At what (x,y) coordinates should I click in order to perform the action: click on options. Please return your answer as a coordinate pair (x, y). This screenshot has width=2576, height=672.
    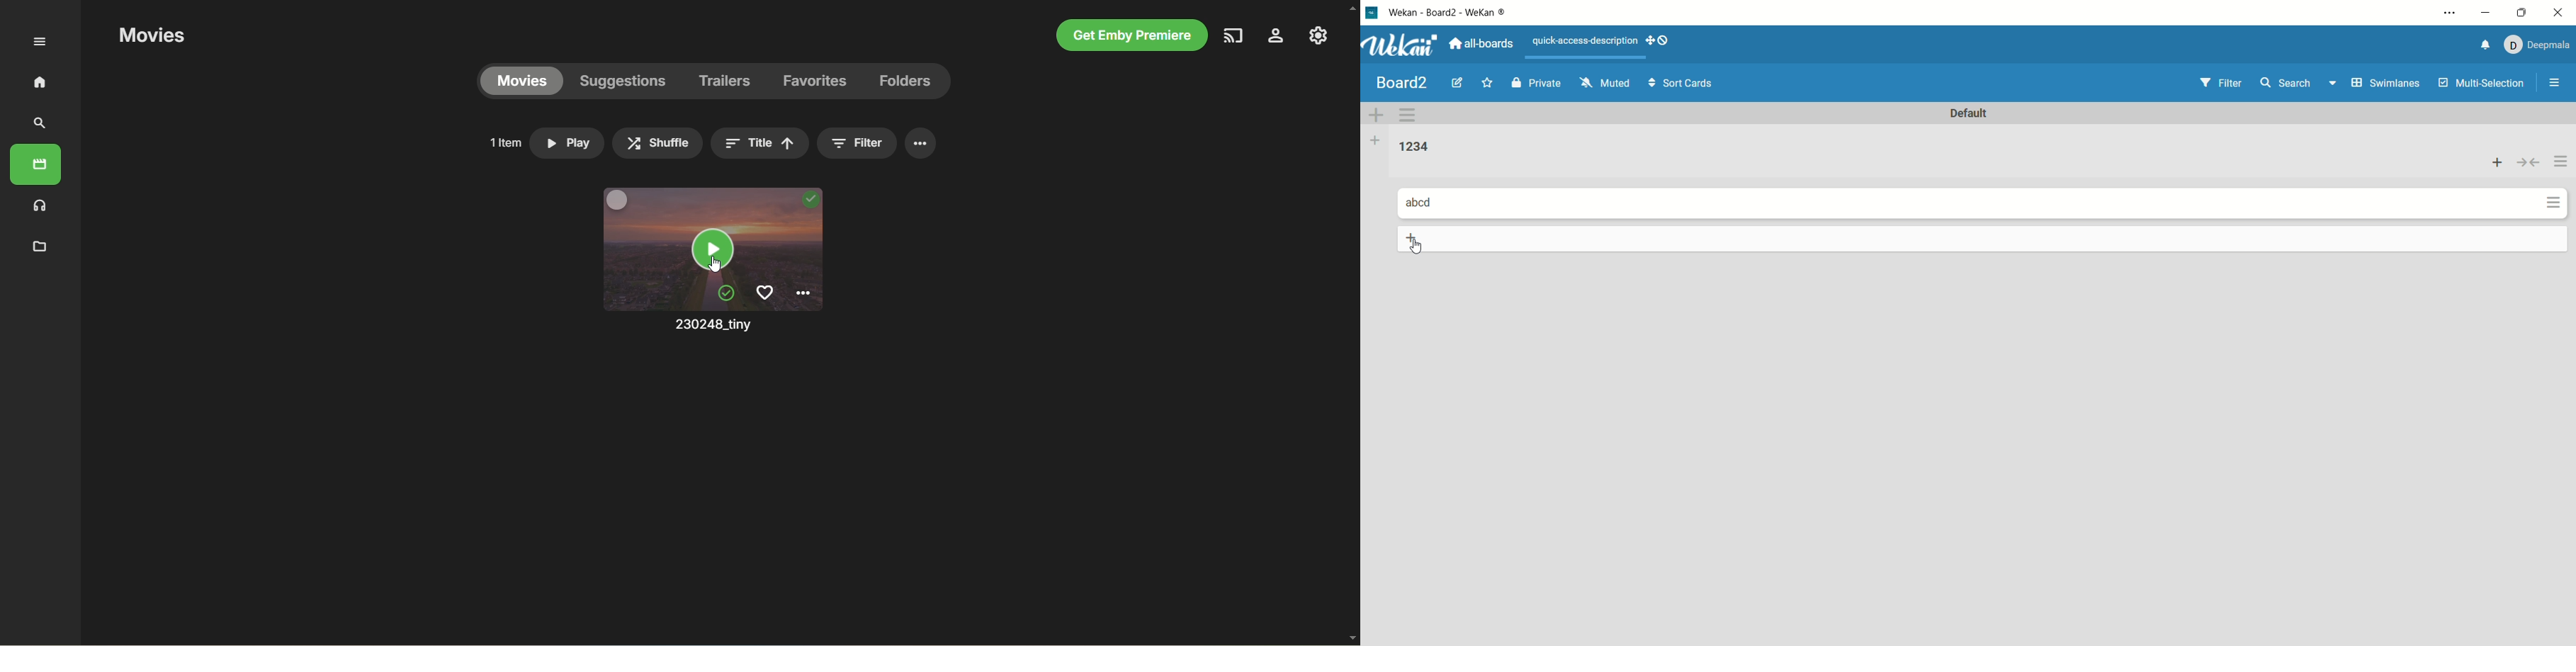
    Looking at the image, I should click on (922, 144).